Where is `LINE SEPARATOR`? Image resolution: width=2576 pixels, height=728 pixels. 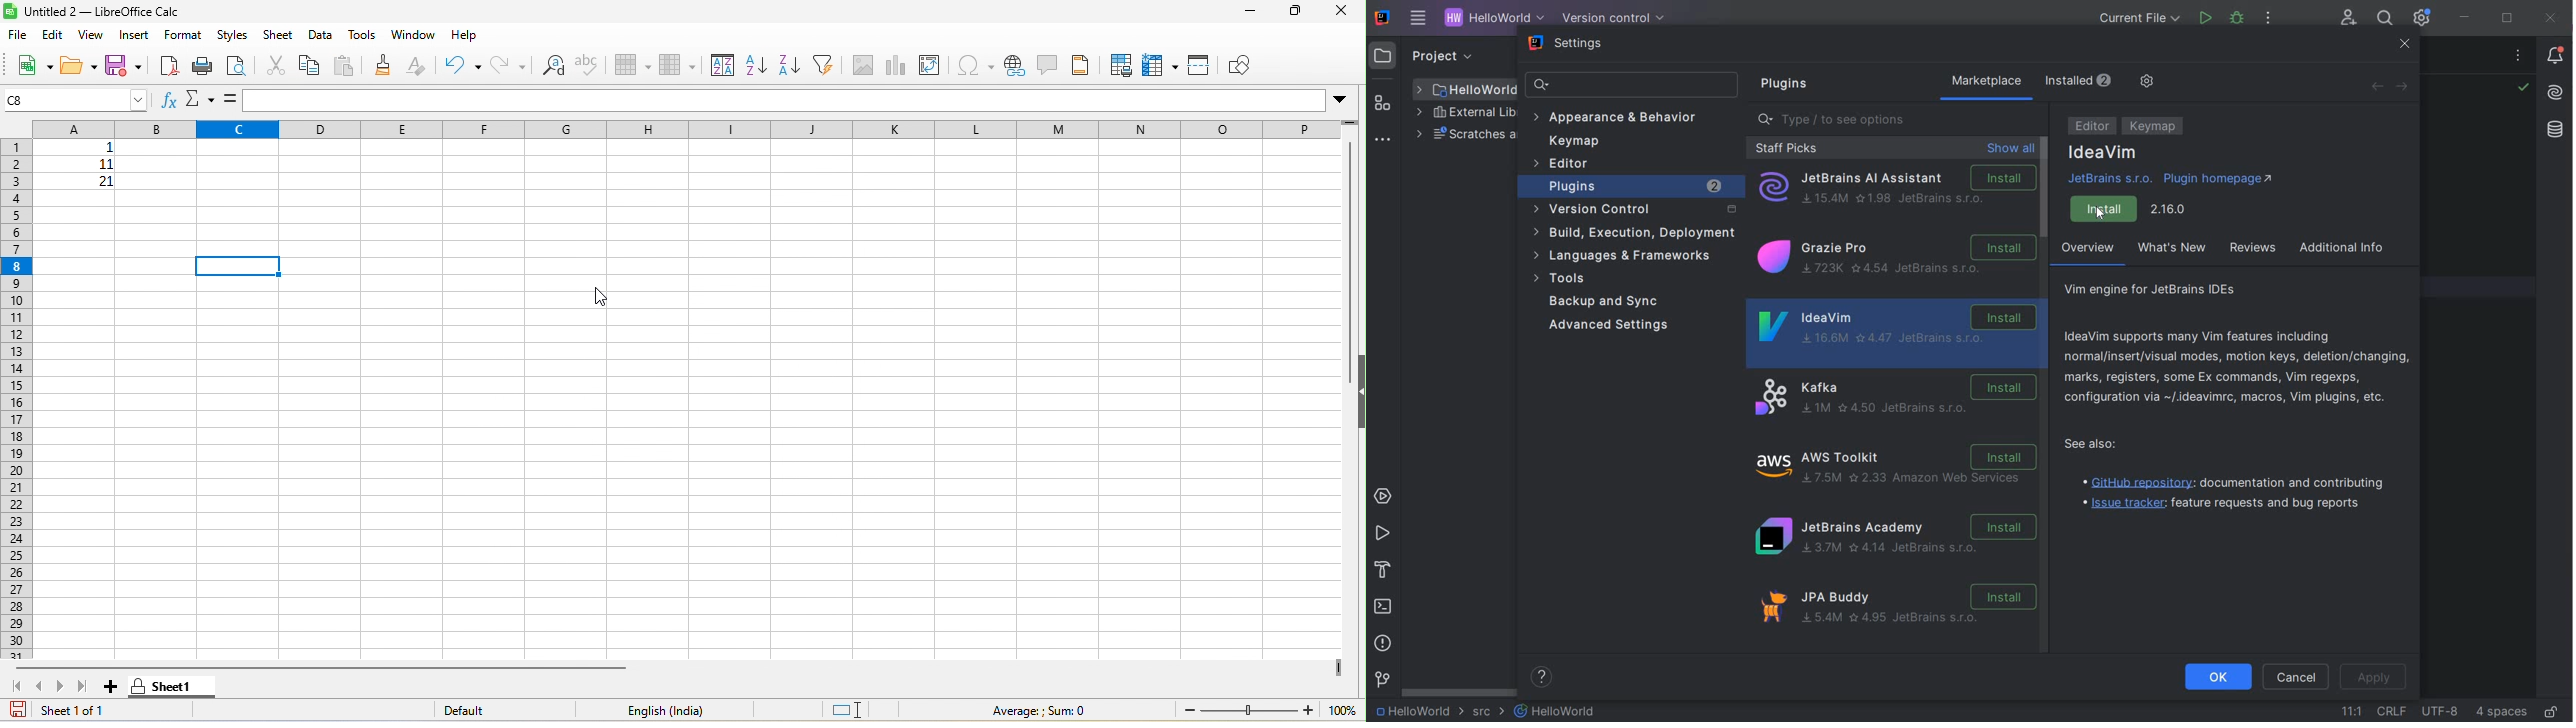
LINE SEPARATOR is located at coordinates (2391, 711).